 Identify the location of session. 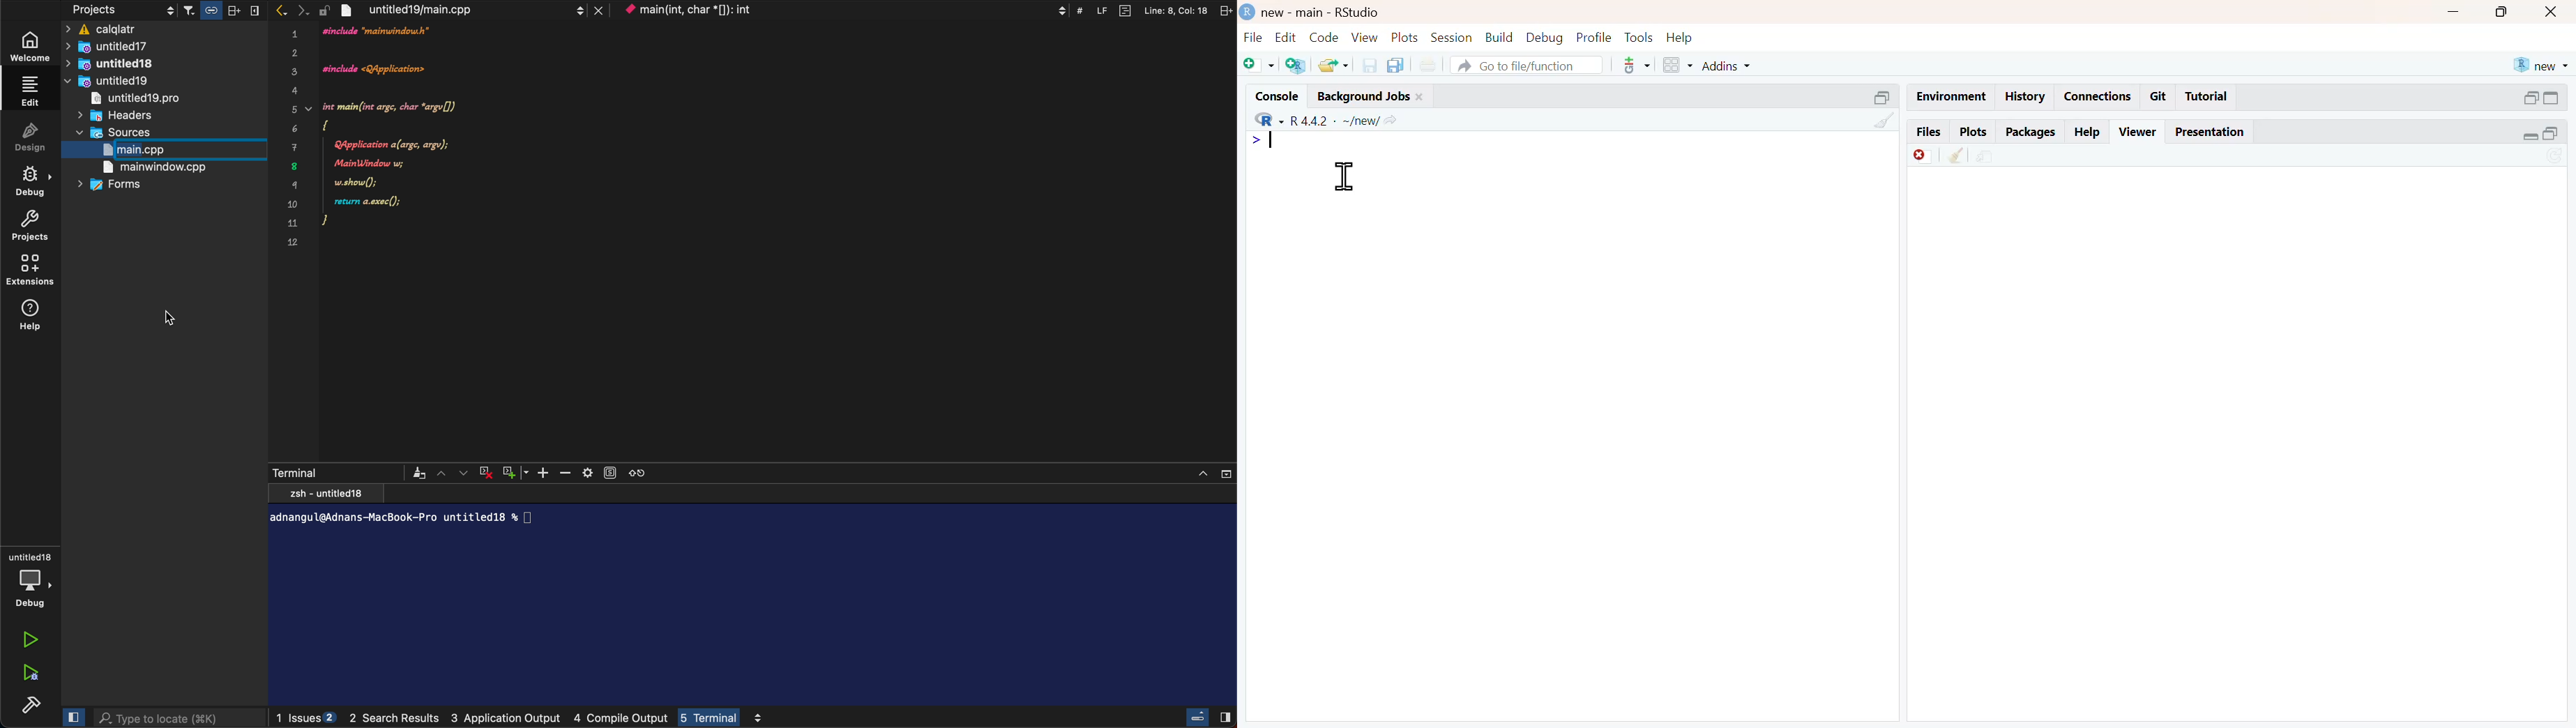
(1450, 38).